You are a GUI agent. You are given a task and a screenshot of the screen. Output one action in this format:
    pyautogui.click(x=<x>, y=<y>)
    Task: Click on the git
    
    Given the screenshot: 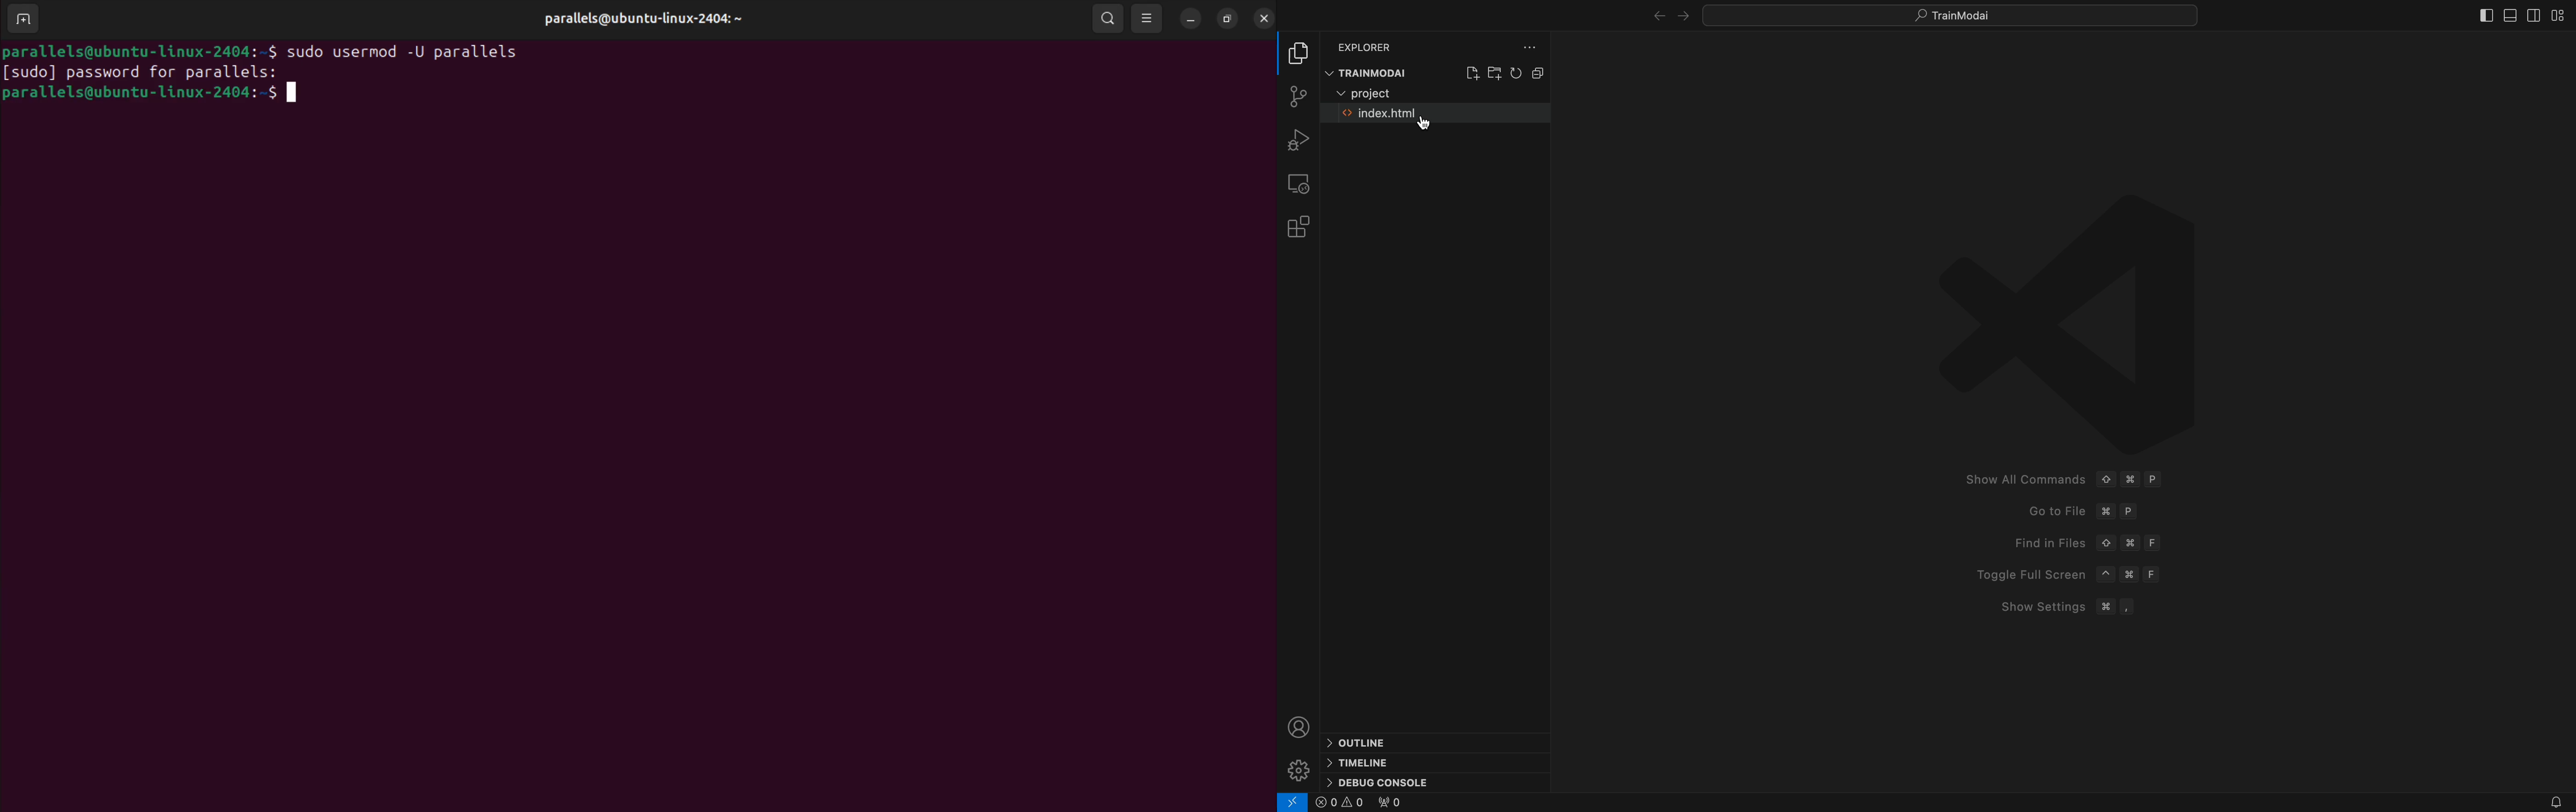 What is the action you would take?
    pyautogui.click(x=1297, y=95)
    